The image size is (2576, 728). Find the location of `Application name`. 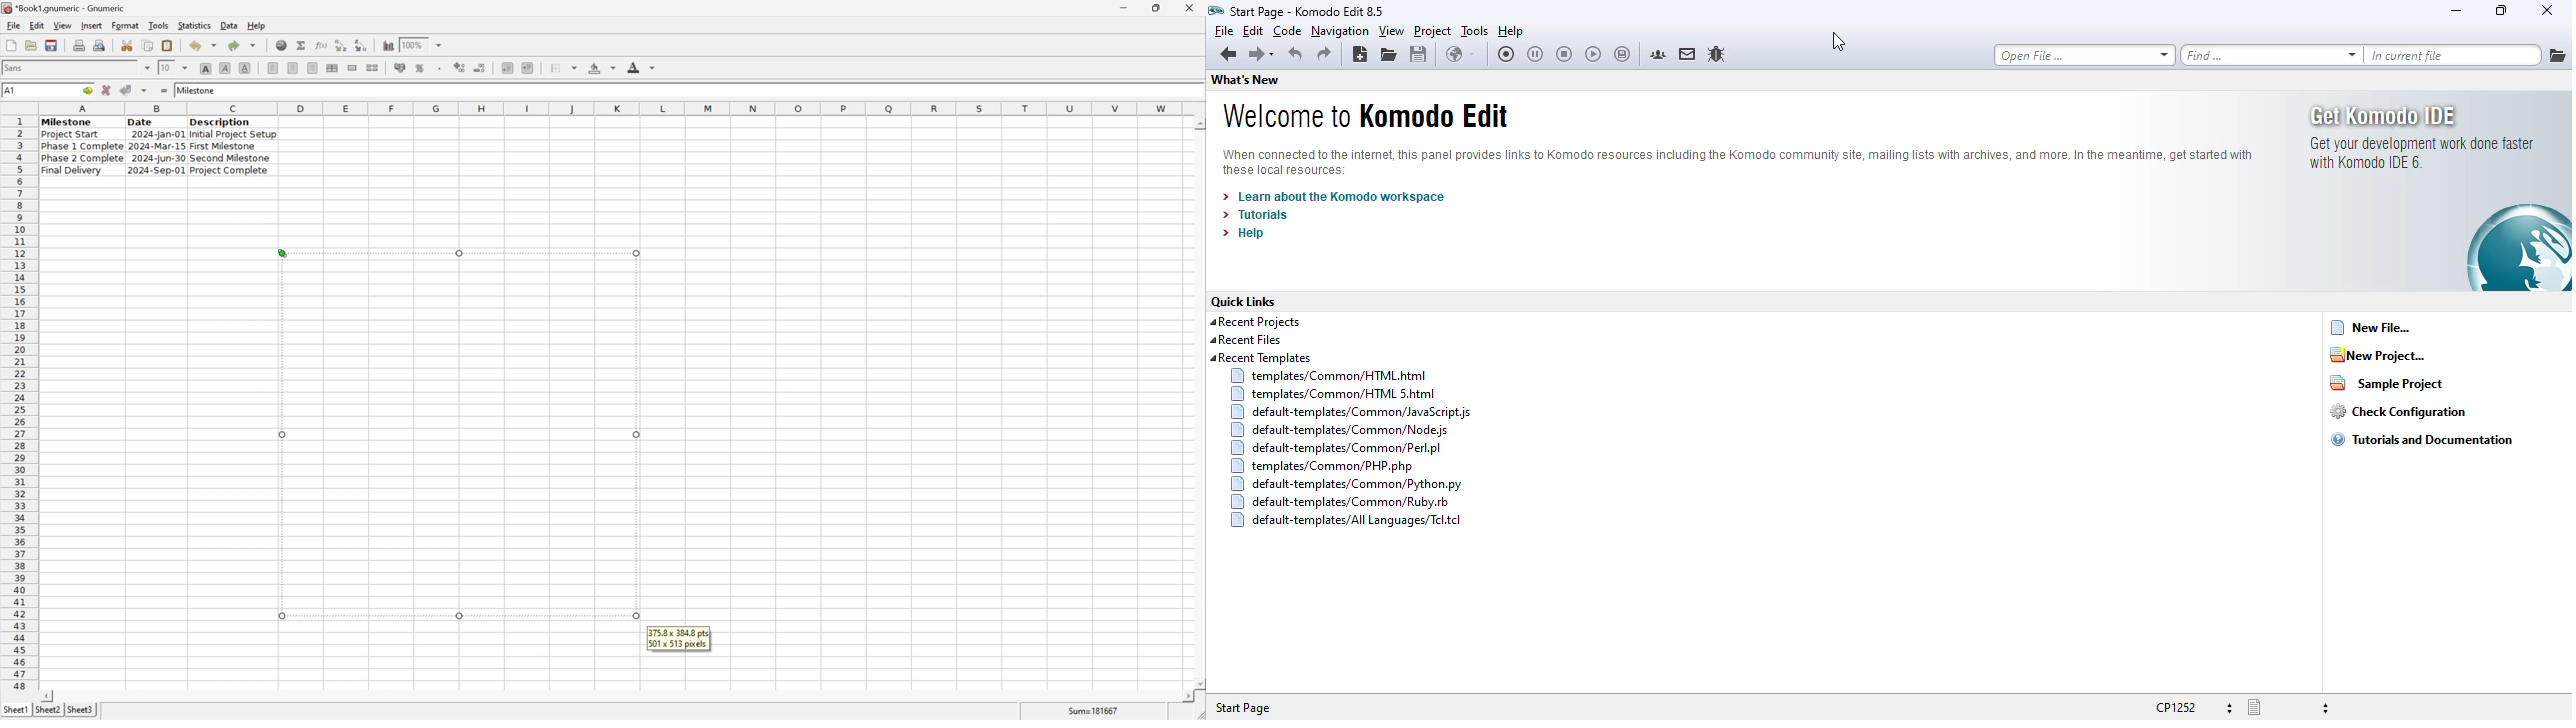

Application name is located at coordinates (65, 8).